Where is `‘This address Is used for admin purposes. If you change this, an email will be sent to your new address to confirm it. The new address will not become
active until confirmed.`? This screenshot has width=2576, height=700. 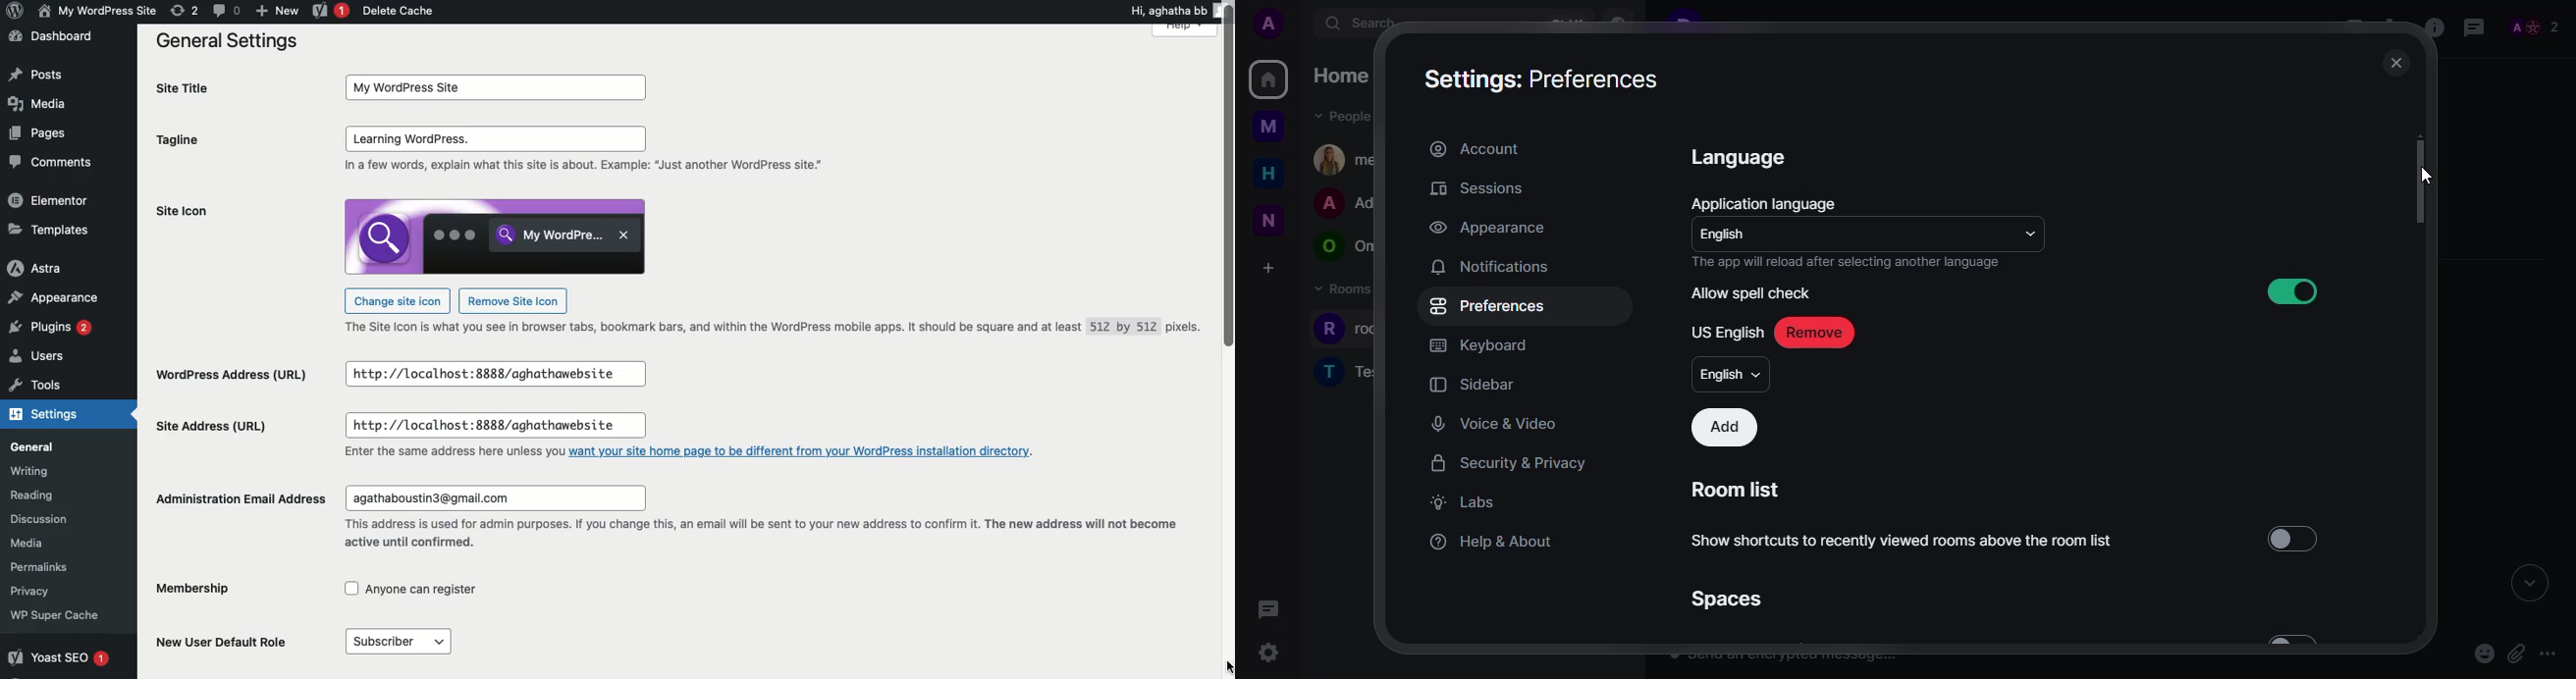
‘This address Is used for admin purposes. If you change this, an email will be sent to your new address to confirm it. The new address will not become
active until confirmed. is located at coordinates (762, 534).